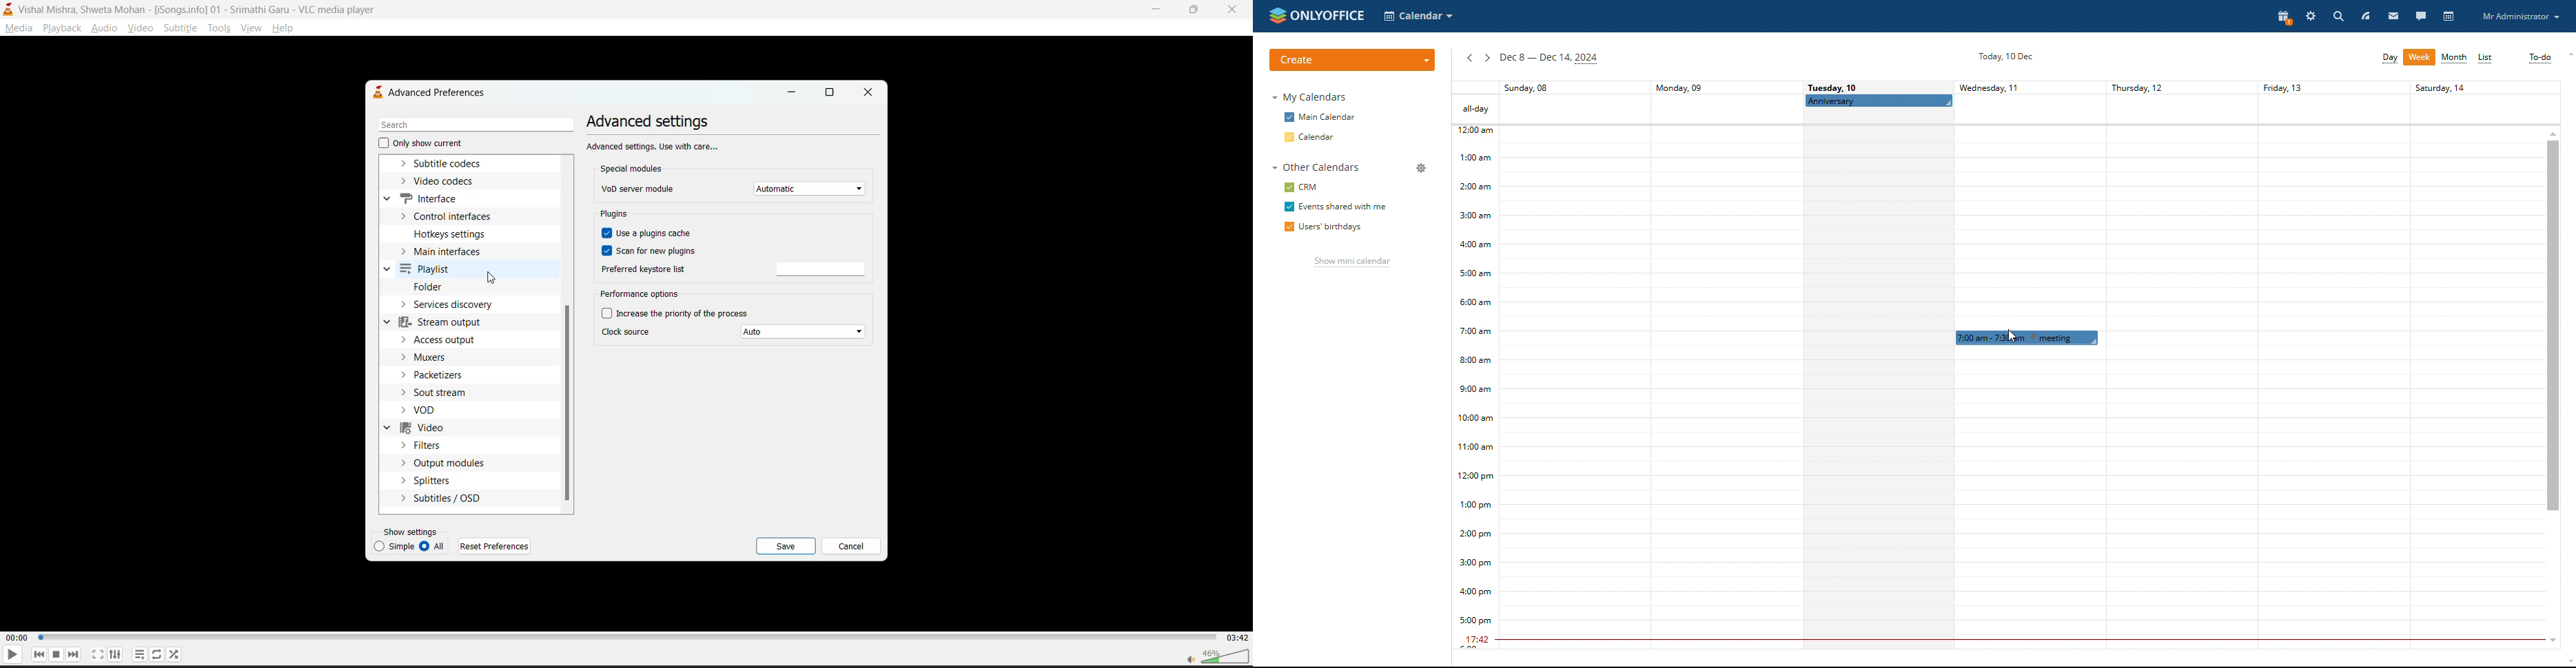 This screenshot has width=2576, height=672. What do you see at coordinates (1233, 12) in the screenshot?
I see `close` at bounding box center [1233, 12].